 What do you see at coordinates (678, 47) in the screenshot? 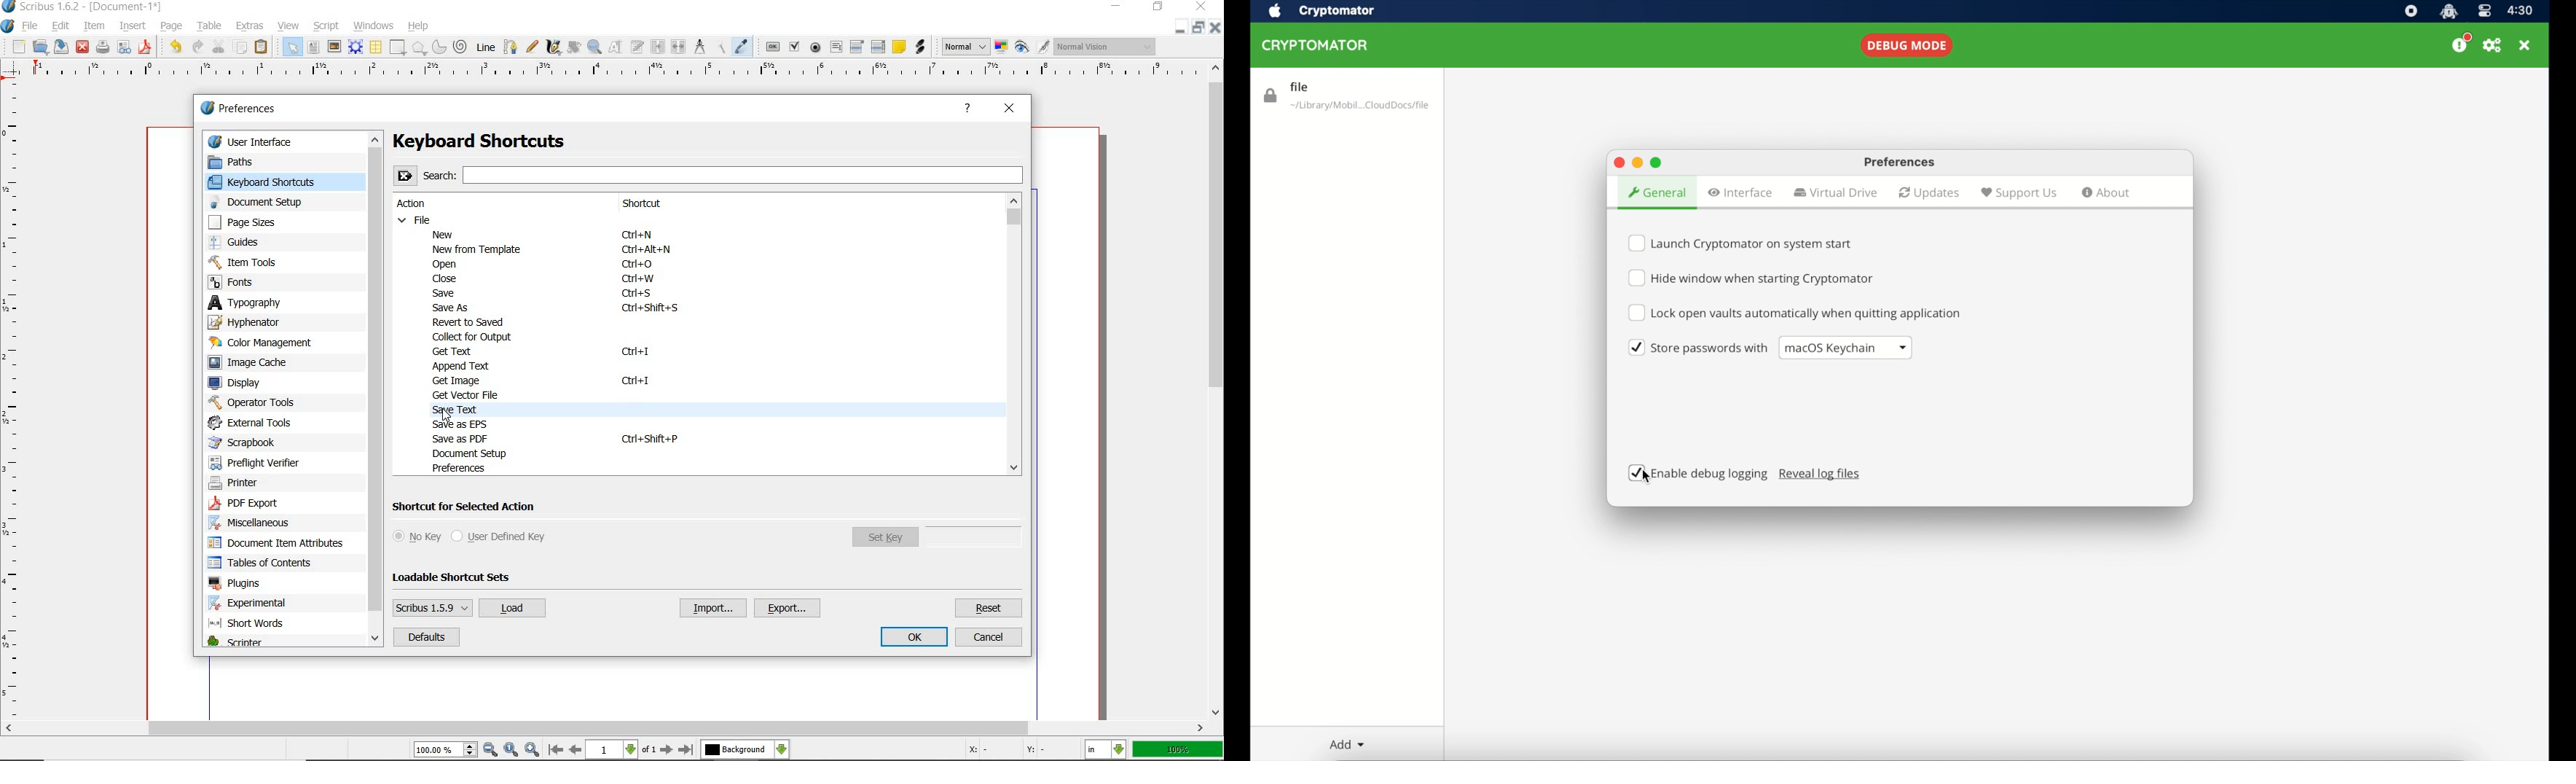
I see `unlink text frames` at bounding box center [678, 47].